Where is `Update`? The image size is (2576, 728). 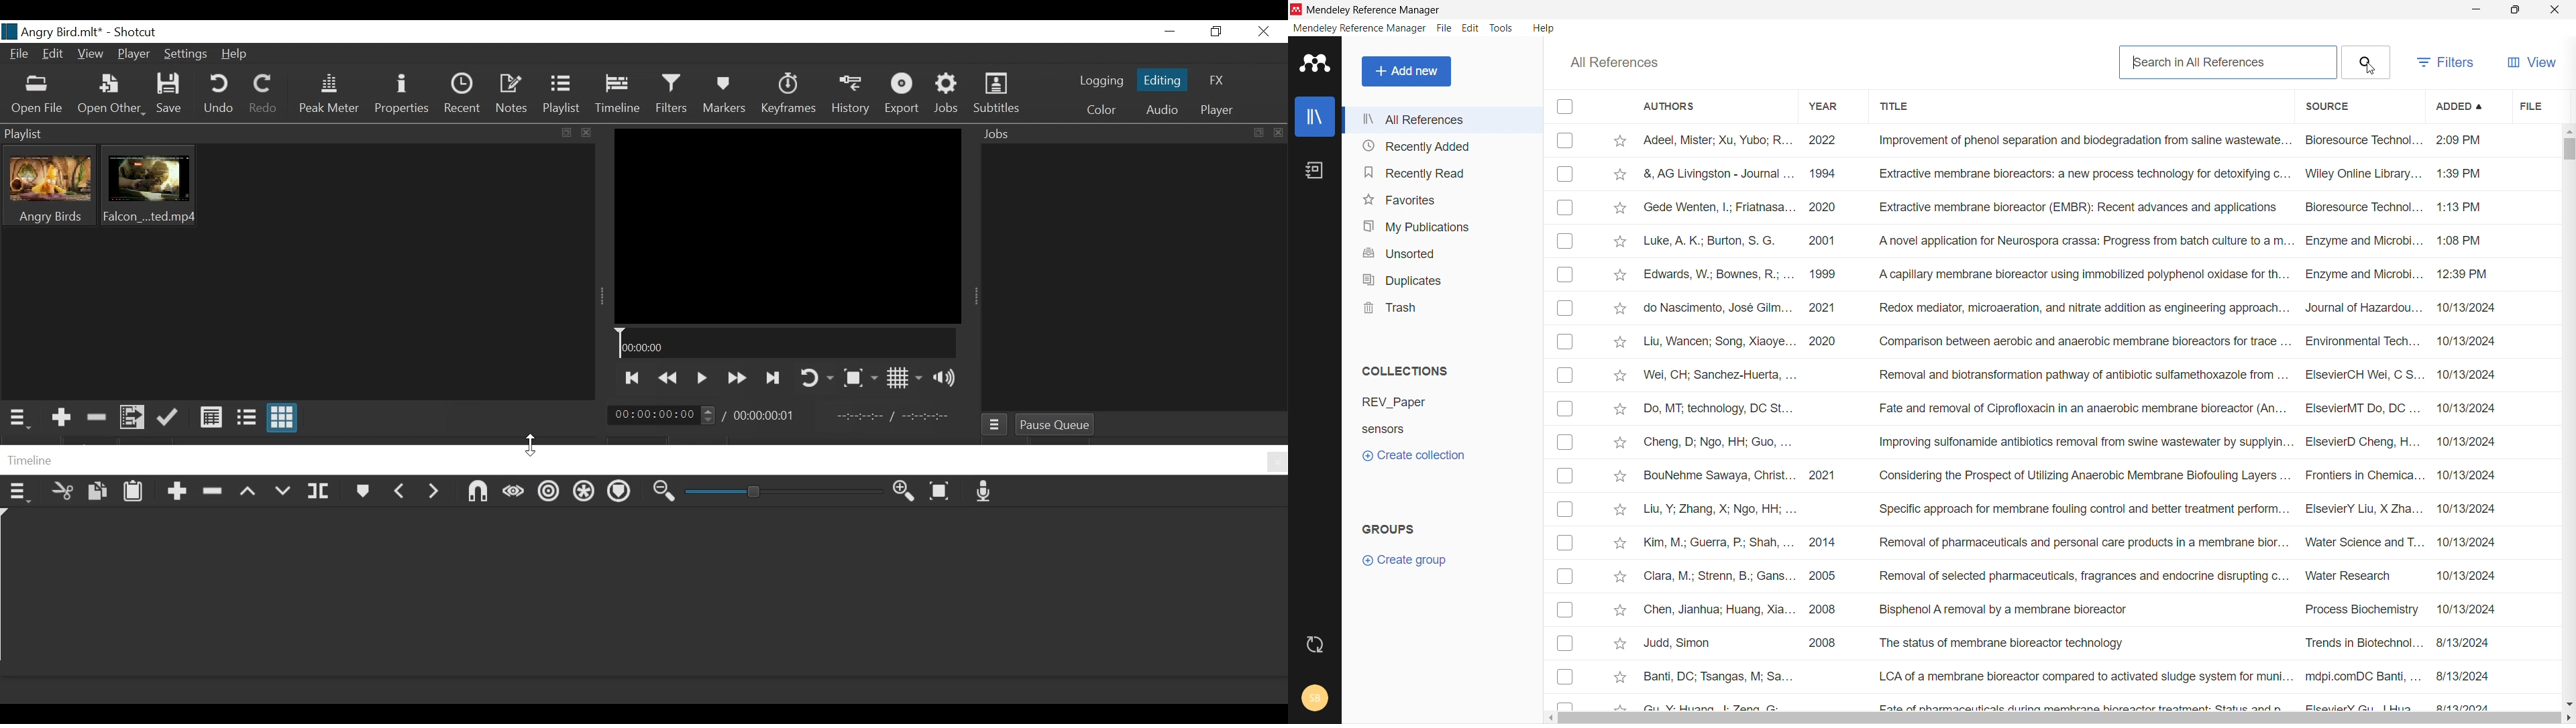 Update is located at coordinates (168, 418).